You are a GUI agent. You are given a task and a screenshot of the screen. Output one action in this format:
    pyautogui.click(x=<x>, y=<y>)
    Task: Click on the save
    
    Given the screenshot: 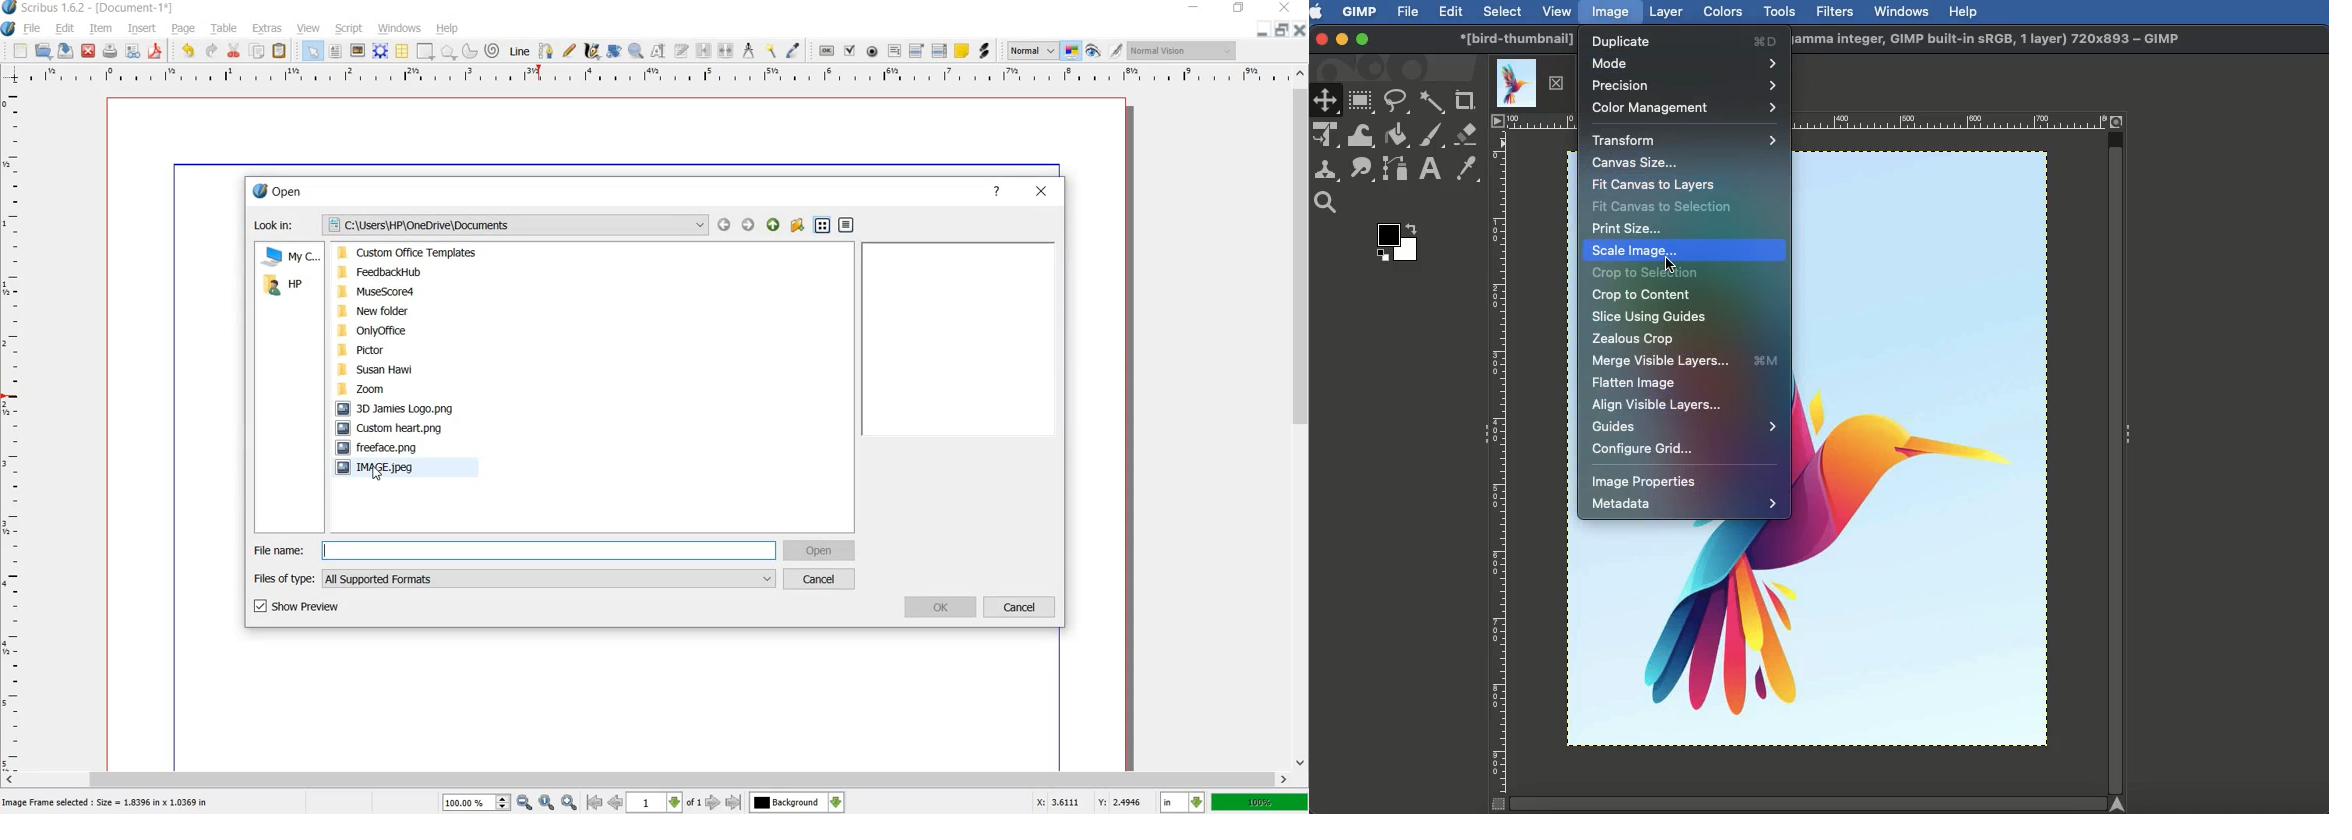 What is the action you would take?
    pyautogui.click(x=65, y=52)
    